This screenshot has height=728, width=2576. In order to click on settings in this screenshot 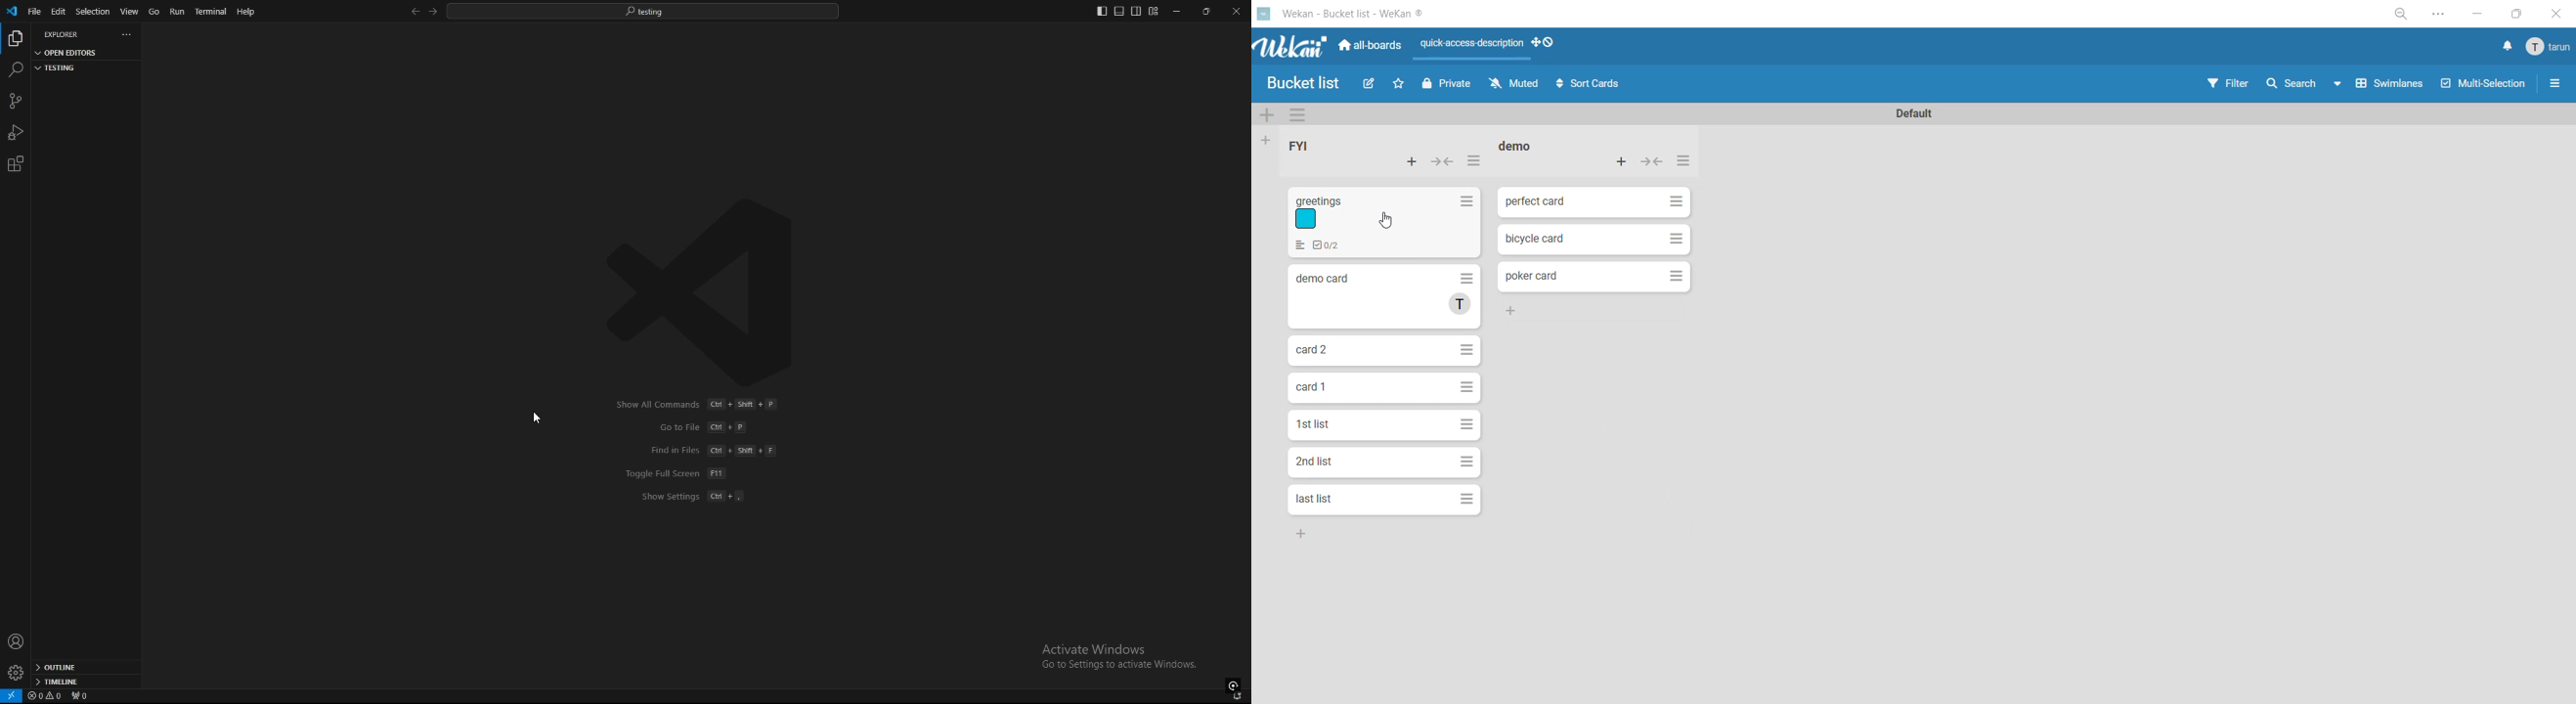, I will do `click(2448, 15)`.